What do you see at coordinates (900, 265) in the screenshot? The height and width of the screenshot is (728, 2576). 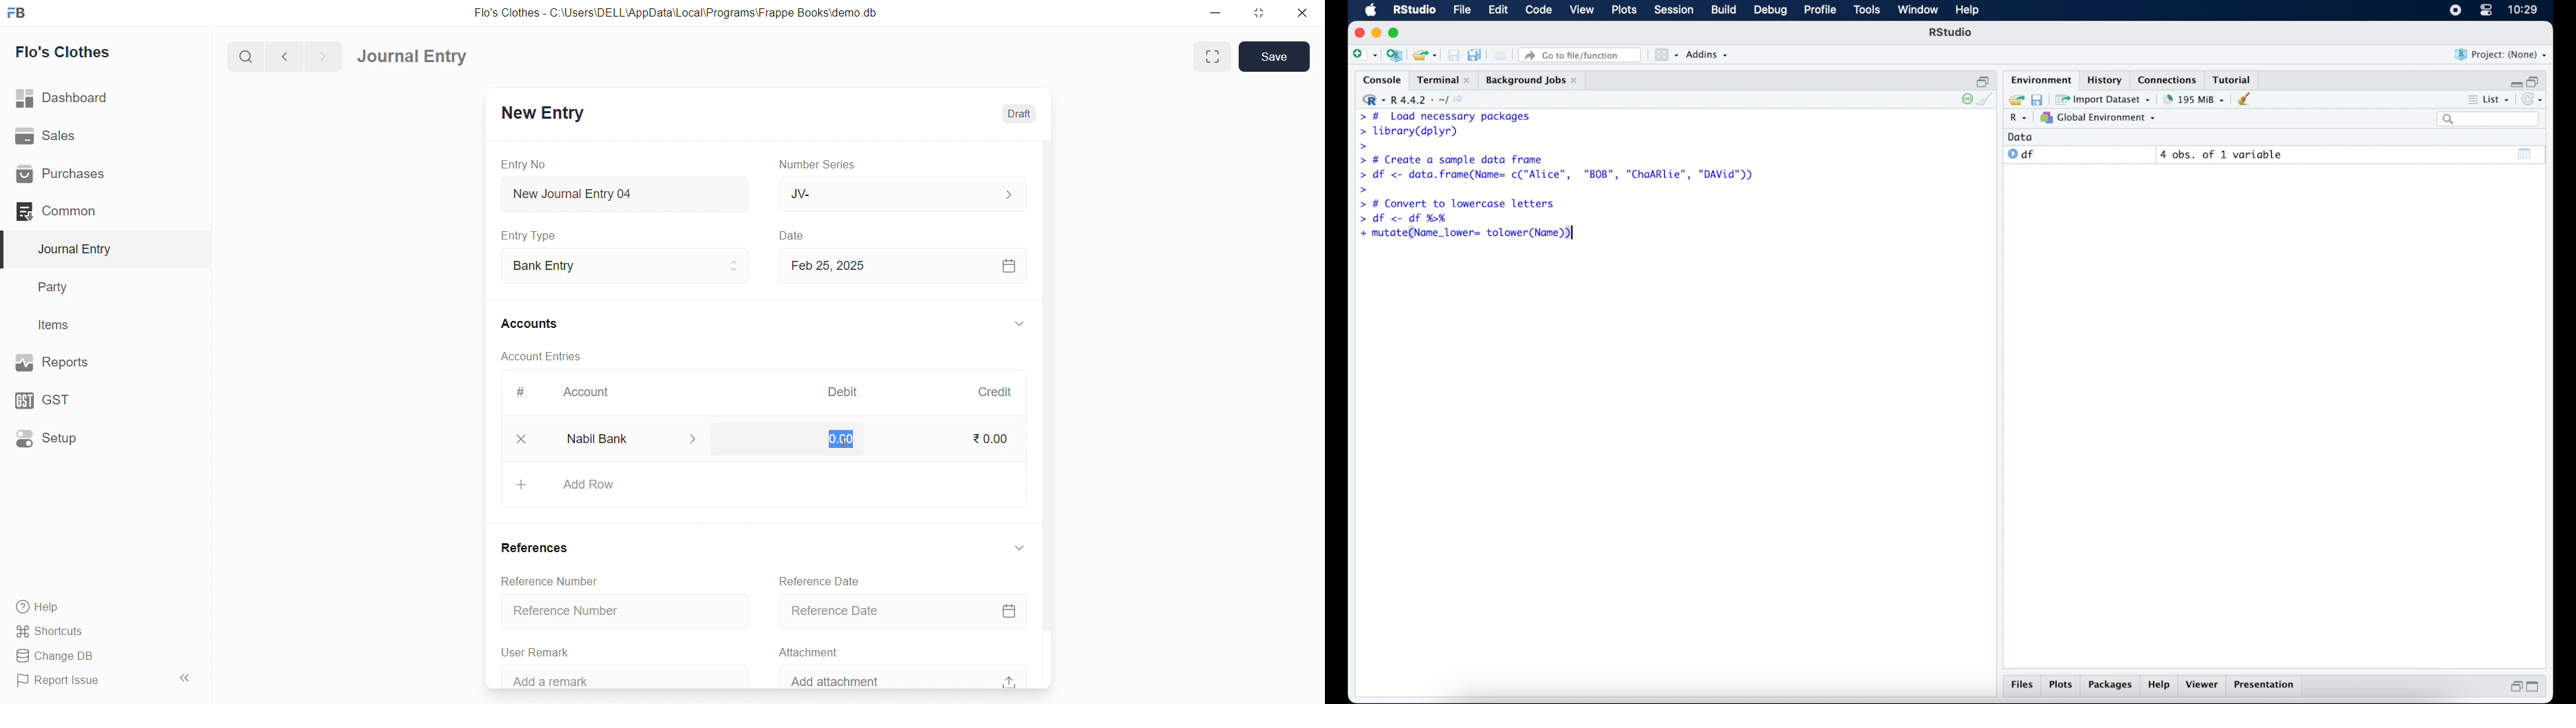 I see `Feb 25, 2025` at bounding box center [900, 265].